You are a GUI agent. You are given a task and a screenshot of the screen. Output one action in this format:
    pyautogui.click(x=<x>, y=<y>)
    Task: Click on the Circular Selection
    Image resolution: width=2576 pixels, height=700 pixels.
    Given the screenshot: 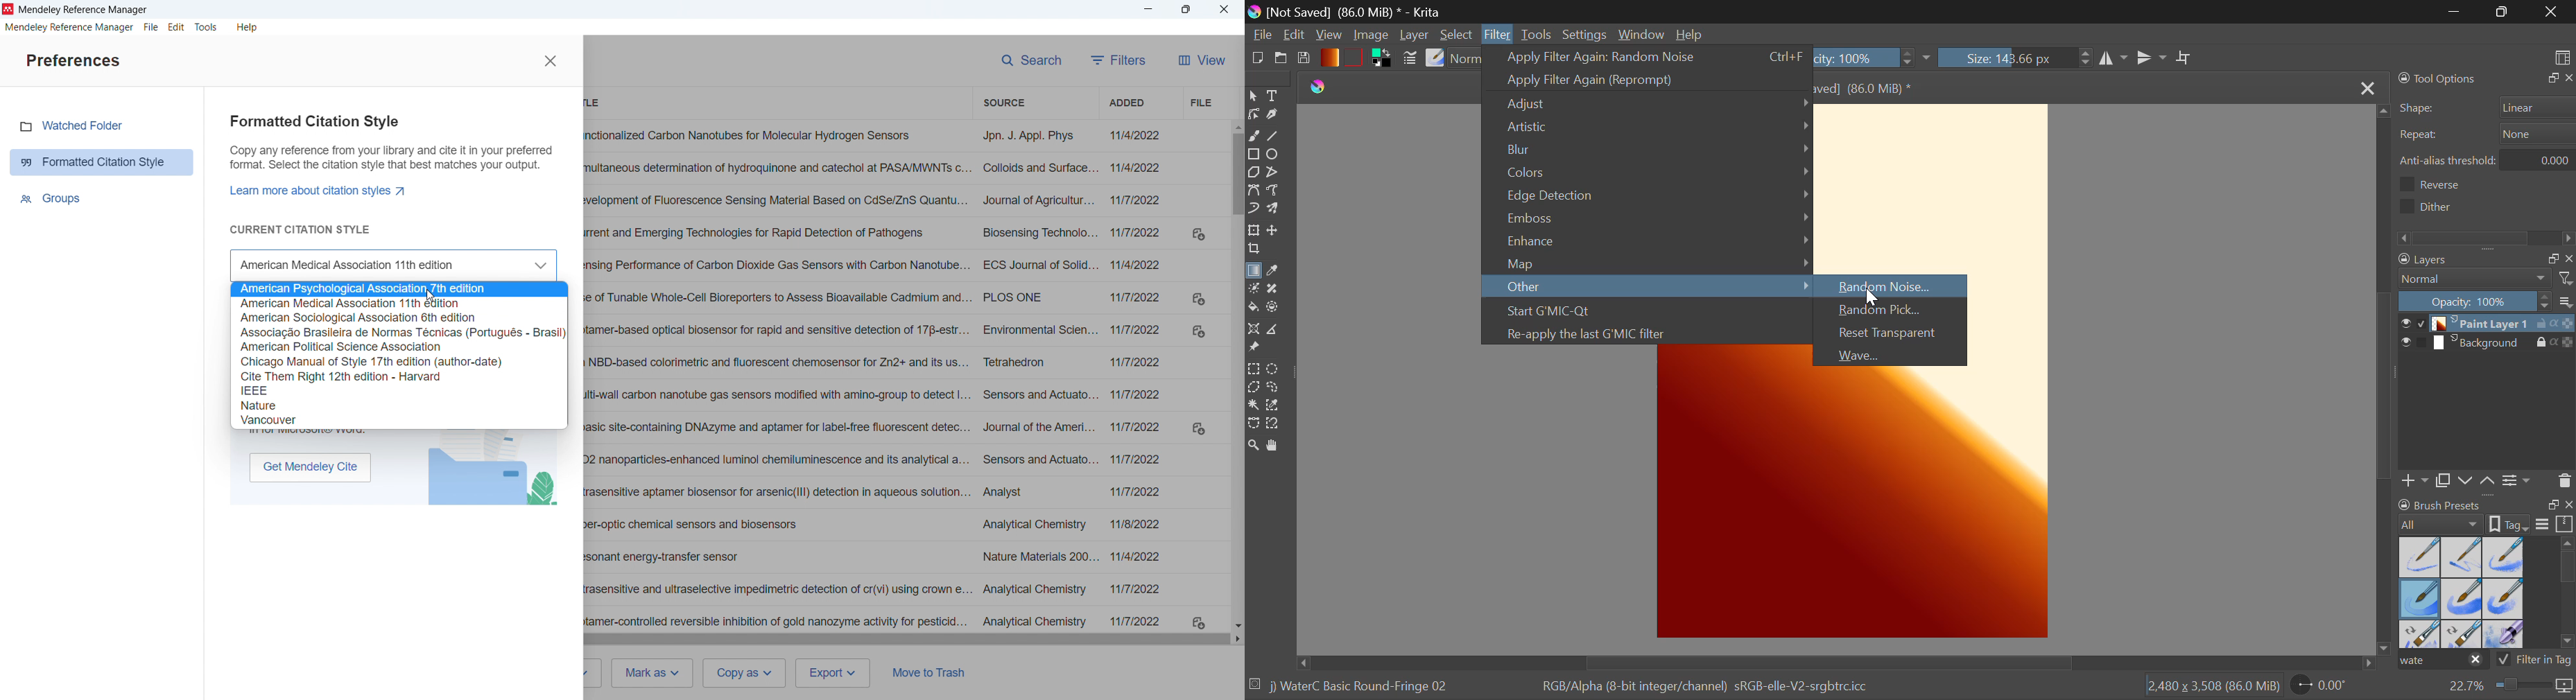 What is the action you would take?
    pyautogui.click(x=1274, y=368)
    